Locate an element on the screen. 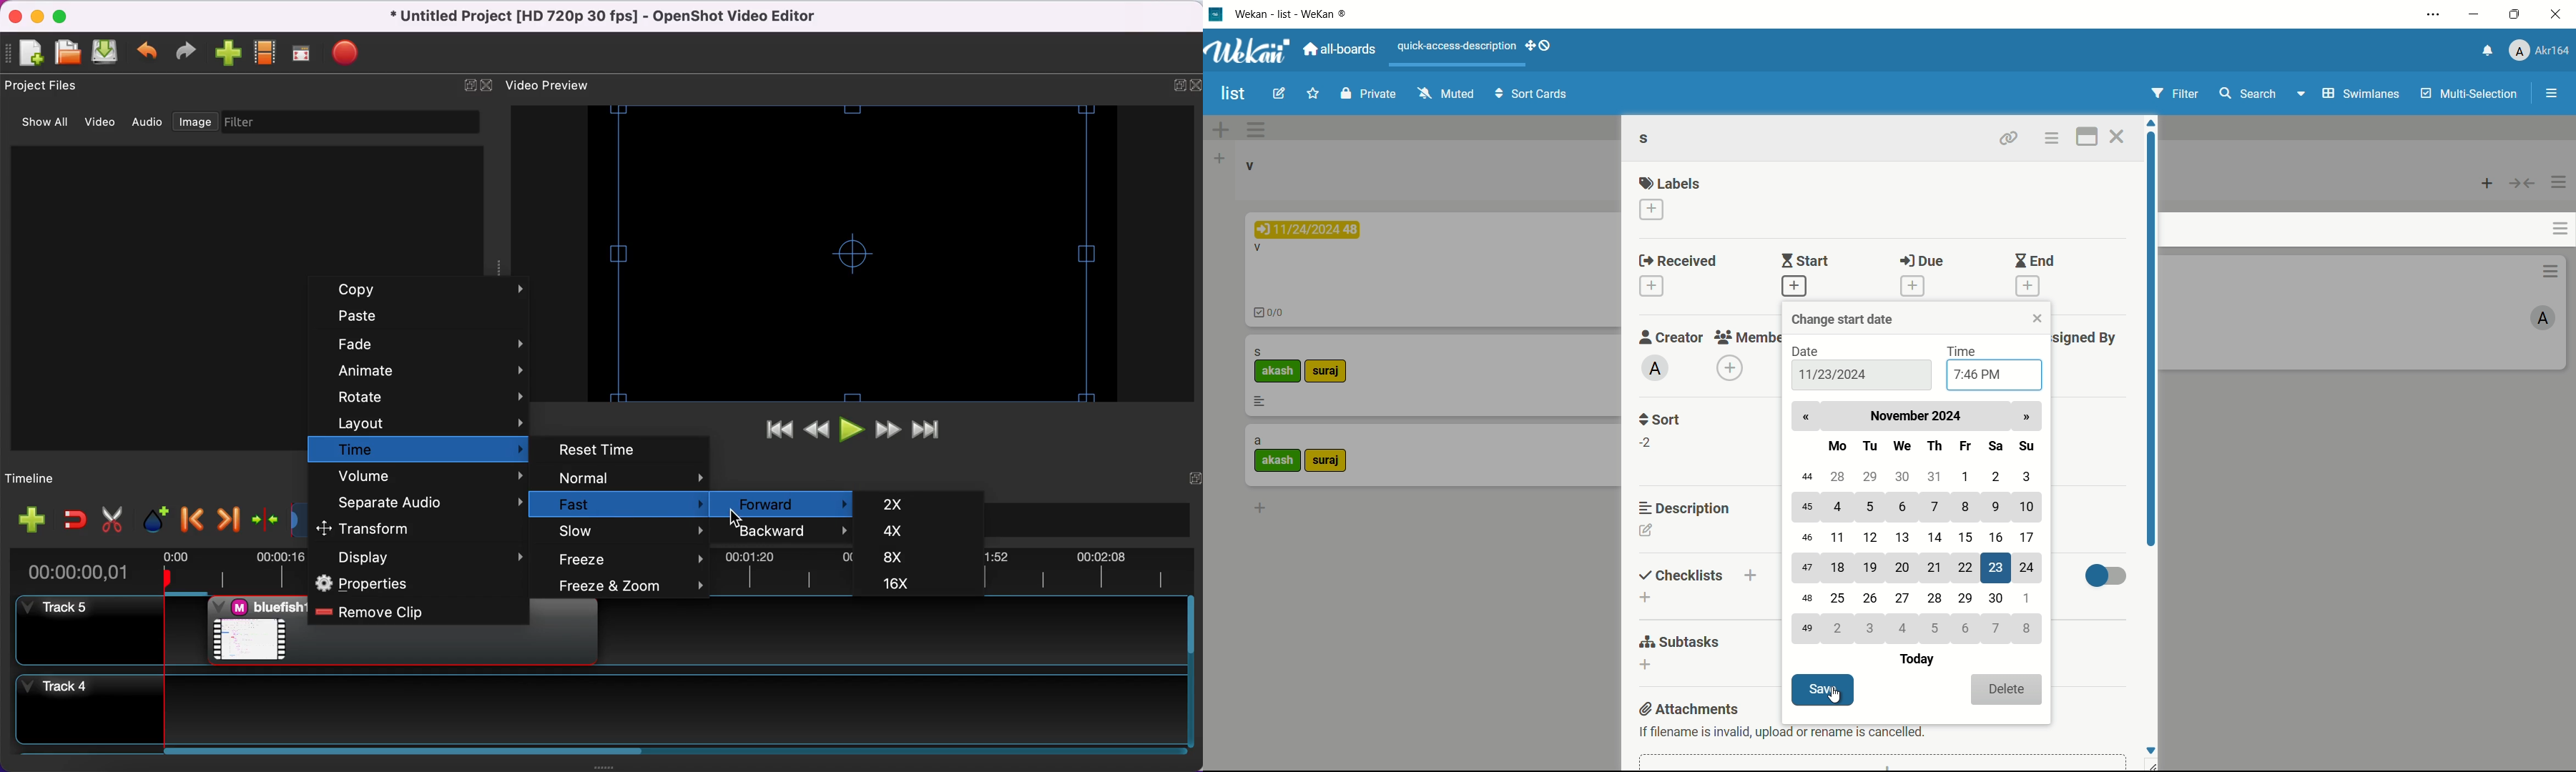 The width and height of the screenshot is (2576, 784). add card top of list is located at coordinates (2488, 184).